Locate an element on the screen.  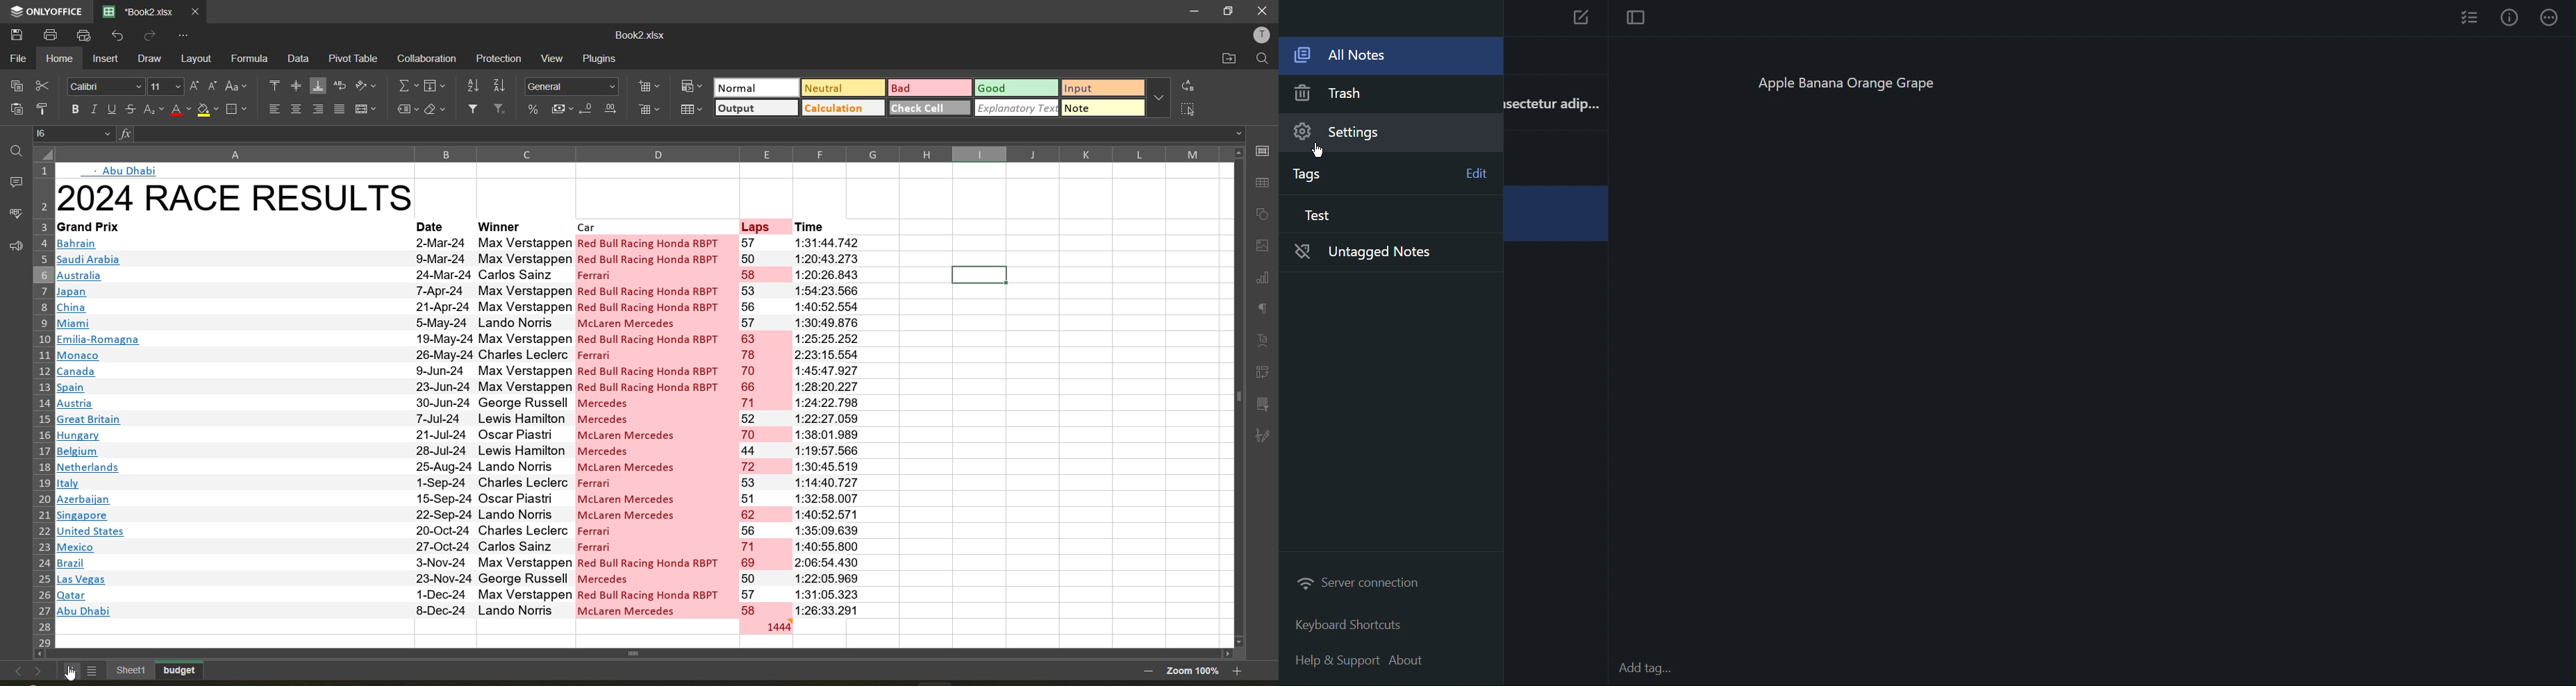
search is located at coordinates (16, 151).